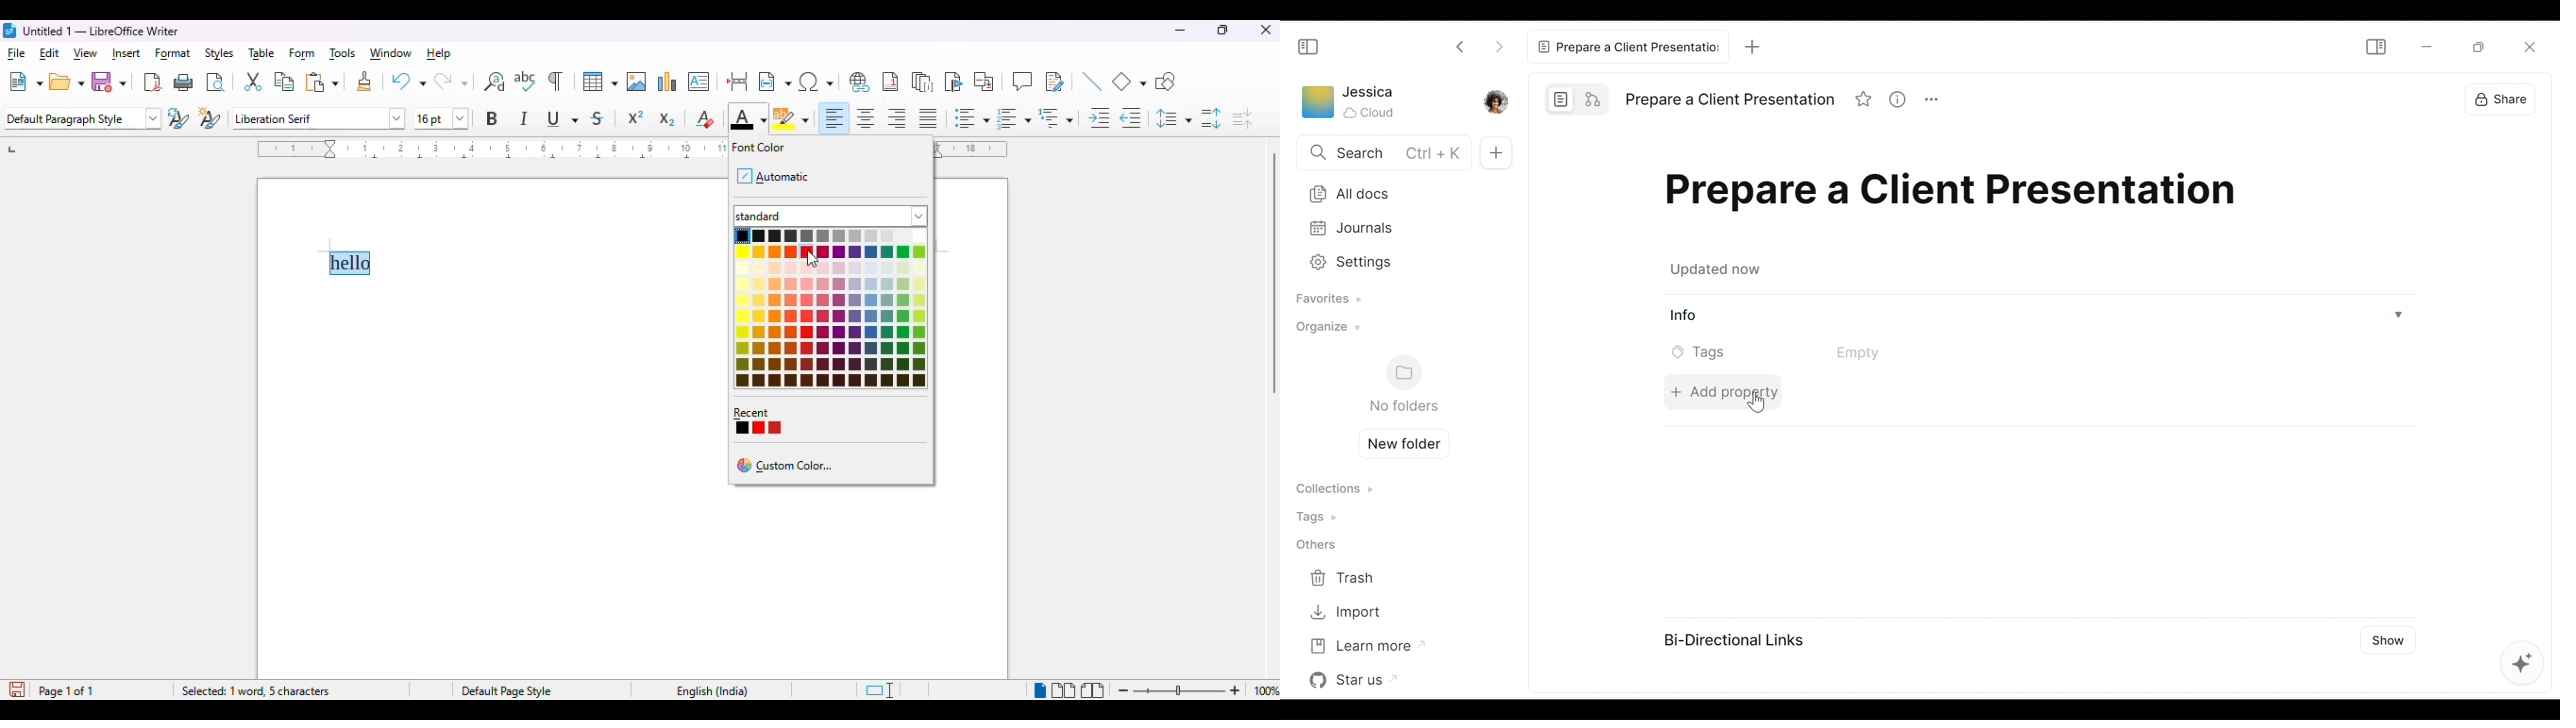 Image resolution: width=2576 pixels, height=728 pixels. What do you see at coordinates (216, 84) in the screenshot?
I see `toggle print preview` at bounding box center [216, 84].